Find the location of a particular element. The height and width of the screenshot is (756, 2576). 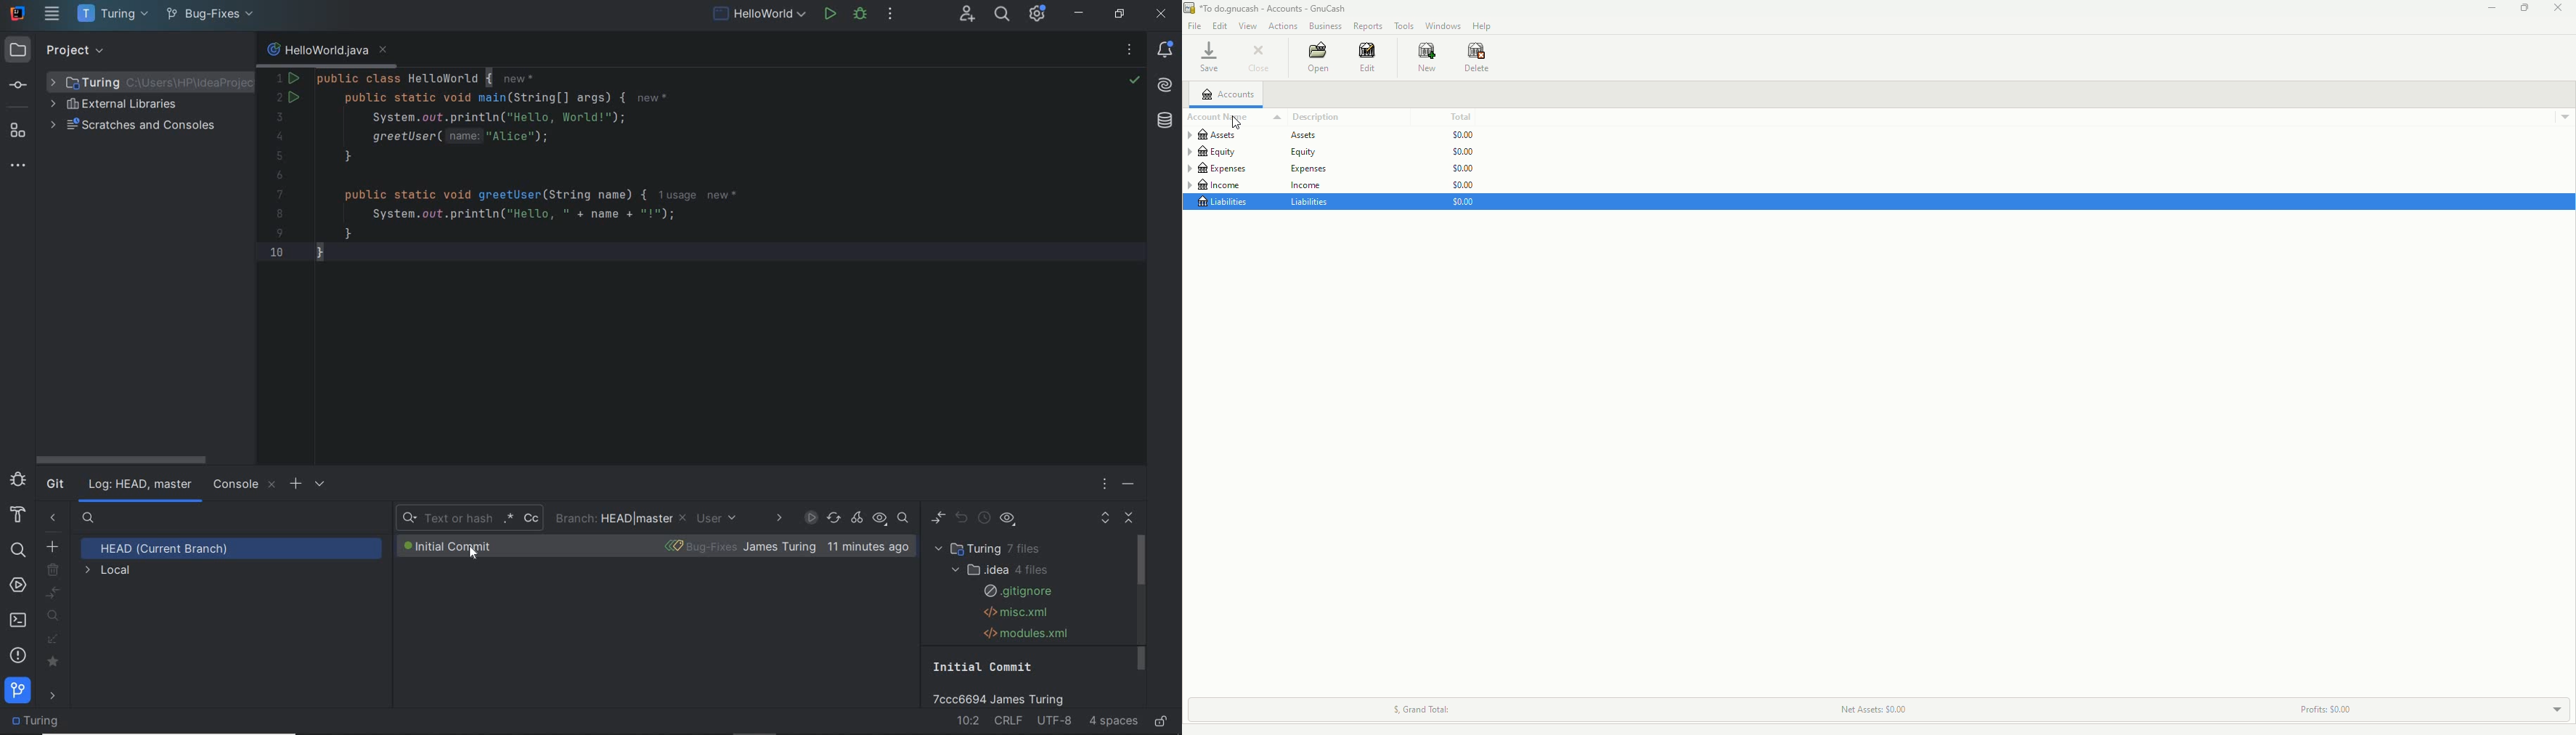

bug-fixes is located at coordinates (209, 15).